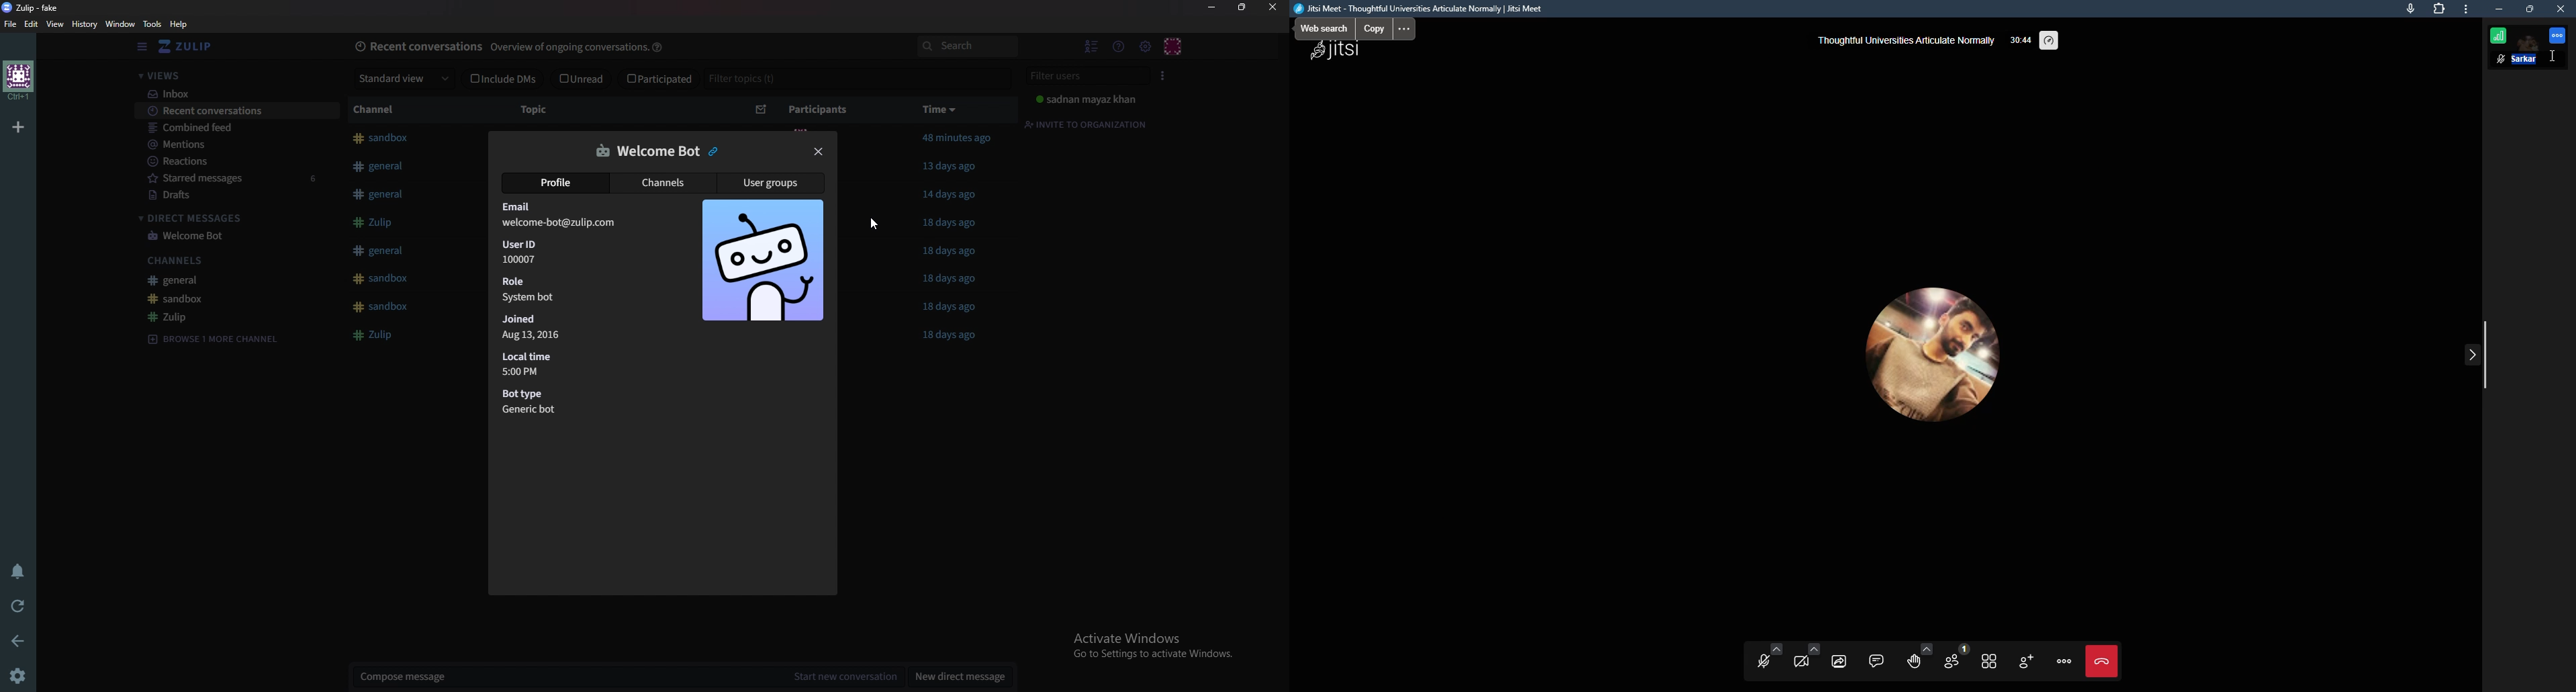 Image resolution: width=2576 pixels, height=700 pixels. I want to click on settings, so click(23, 675).